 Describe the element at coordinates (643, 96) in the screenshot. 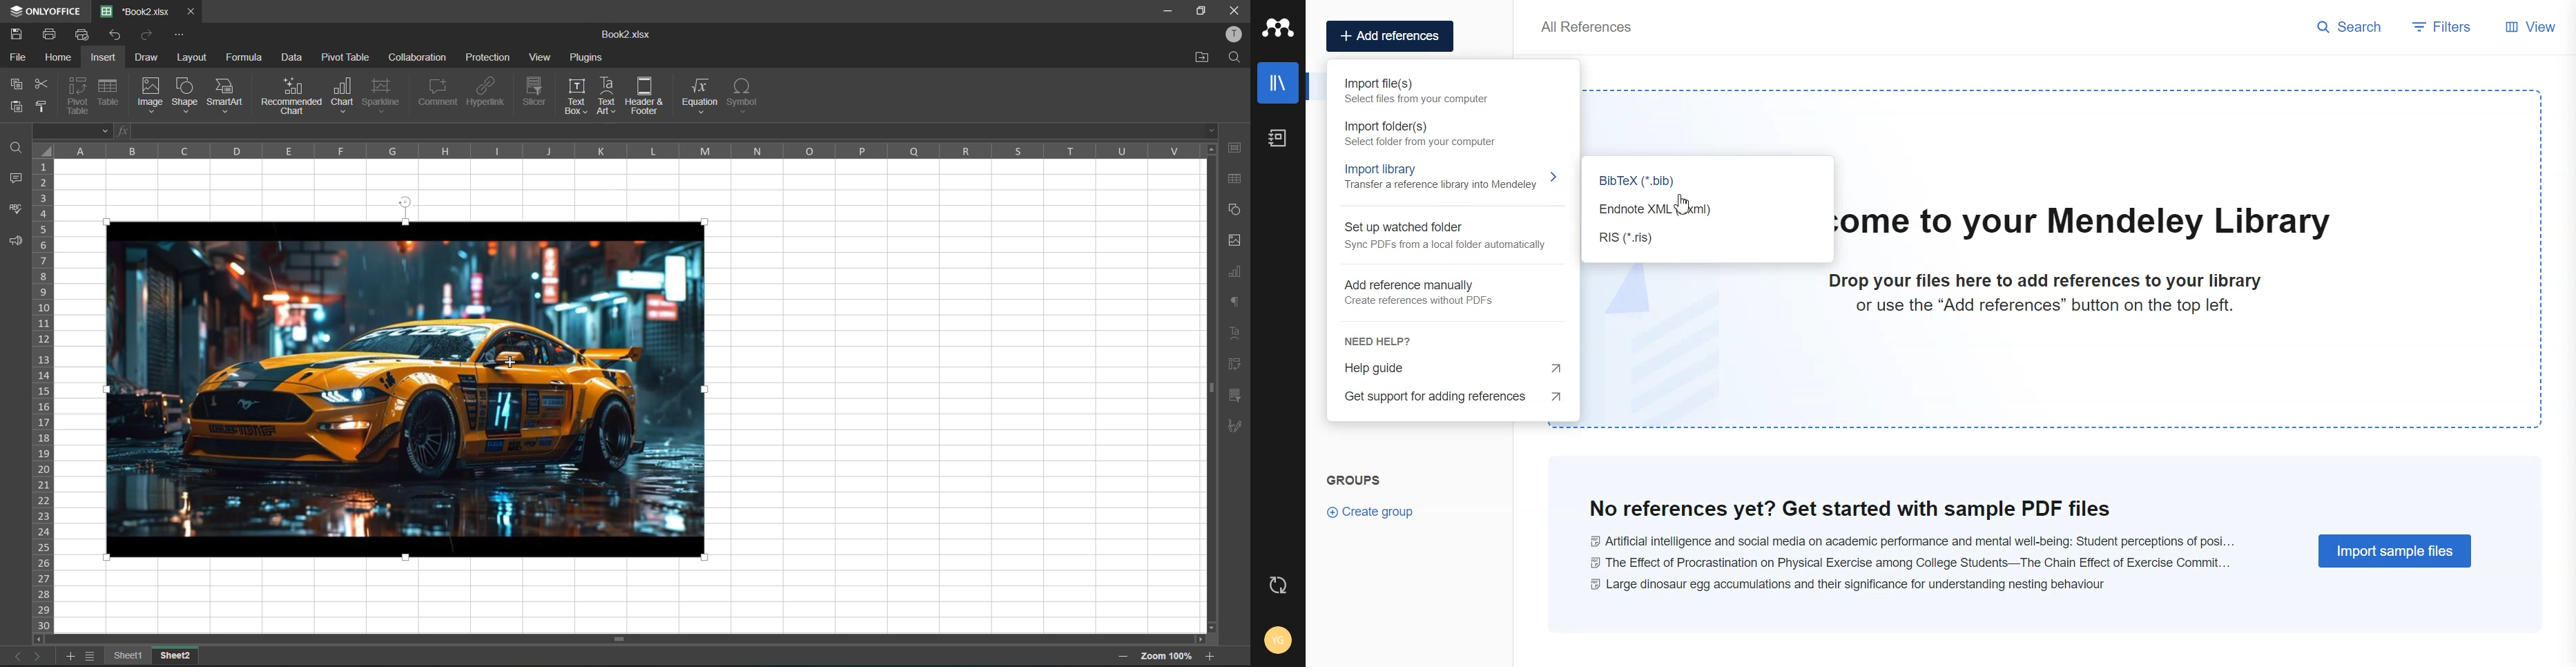

I see `header and footer` at that location.